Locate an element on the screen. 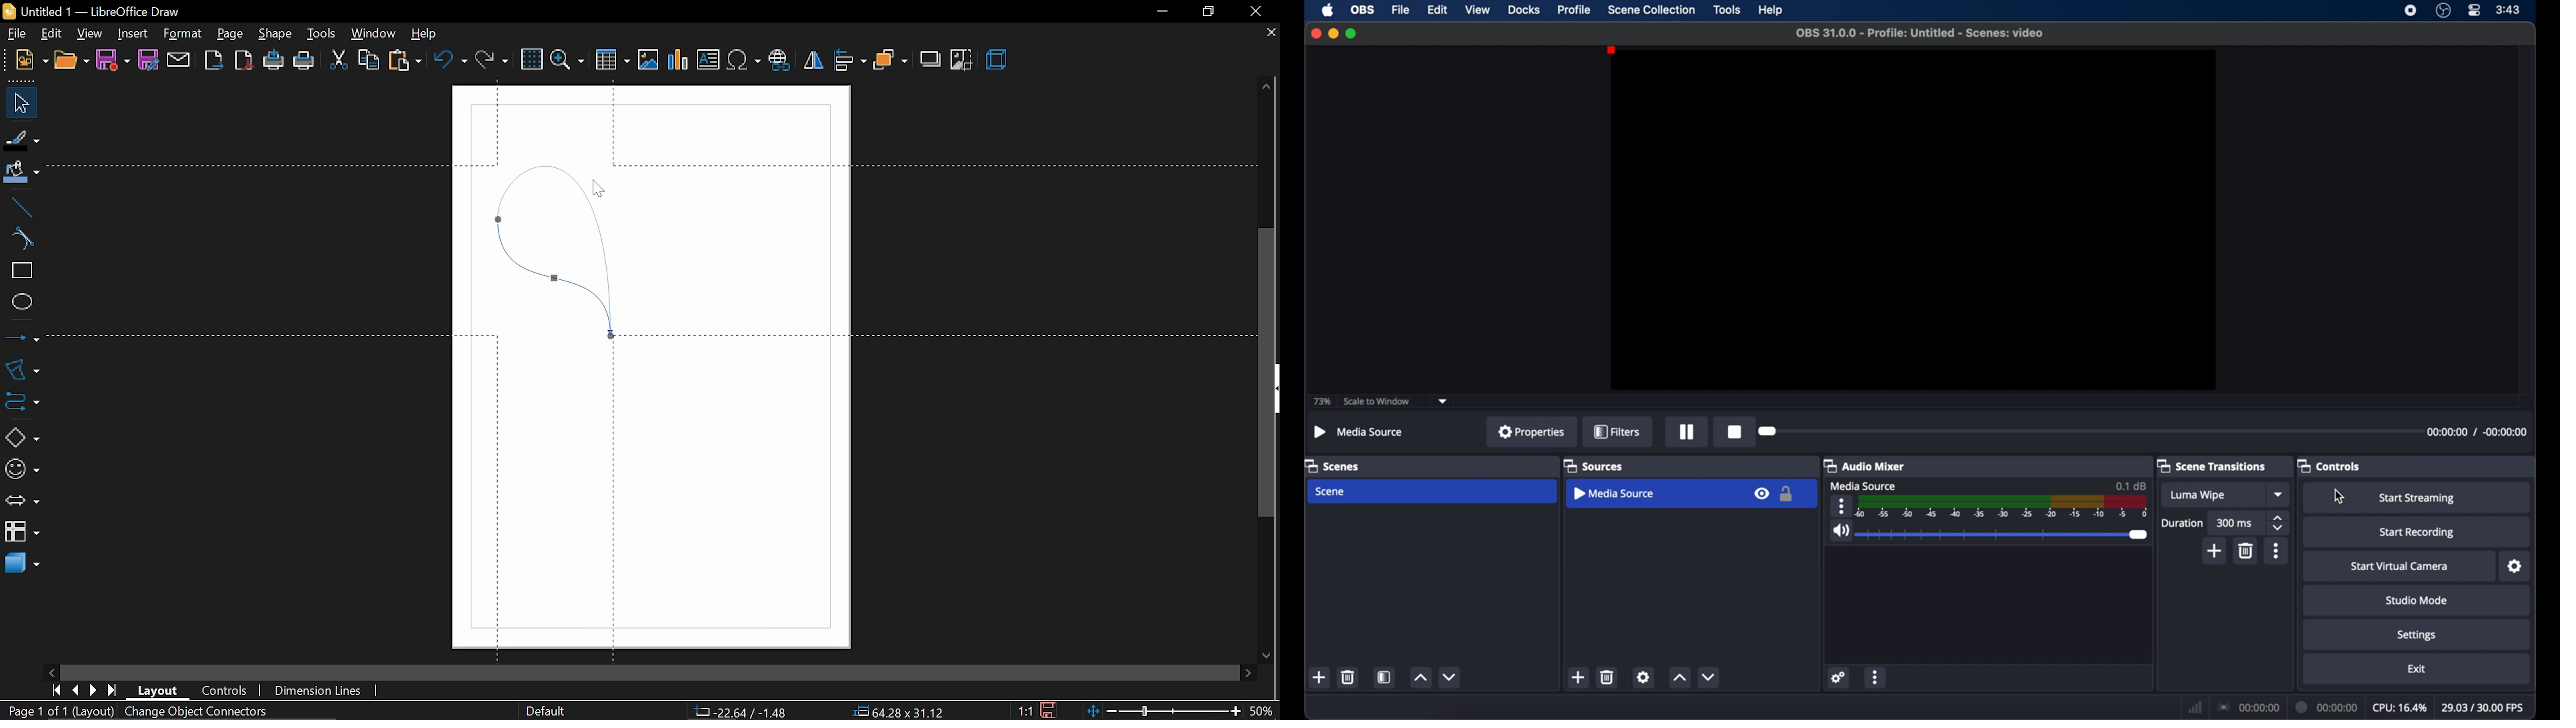  start virtual camera is located at coordinates (2399, 567).